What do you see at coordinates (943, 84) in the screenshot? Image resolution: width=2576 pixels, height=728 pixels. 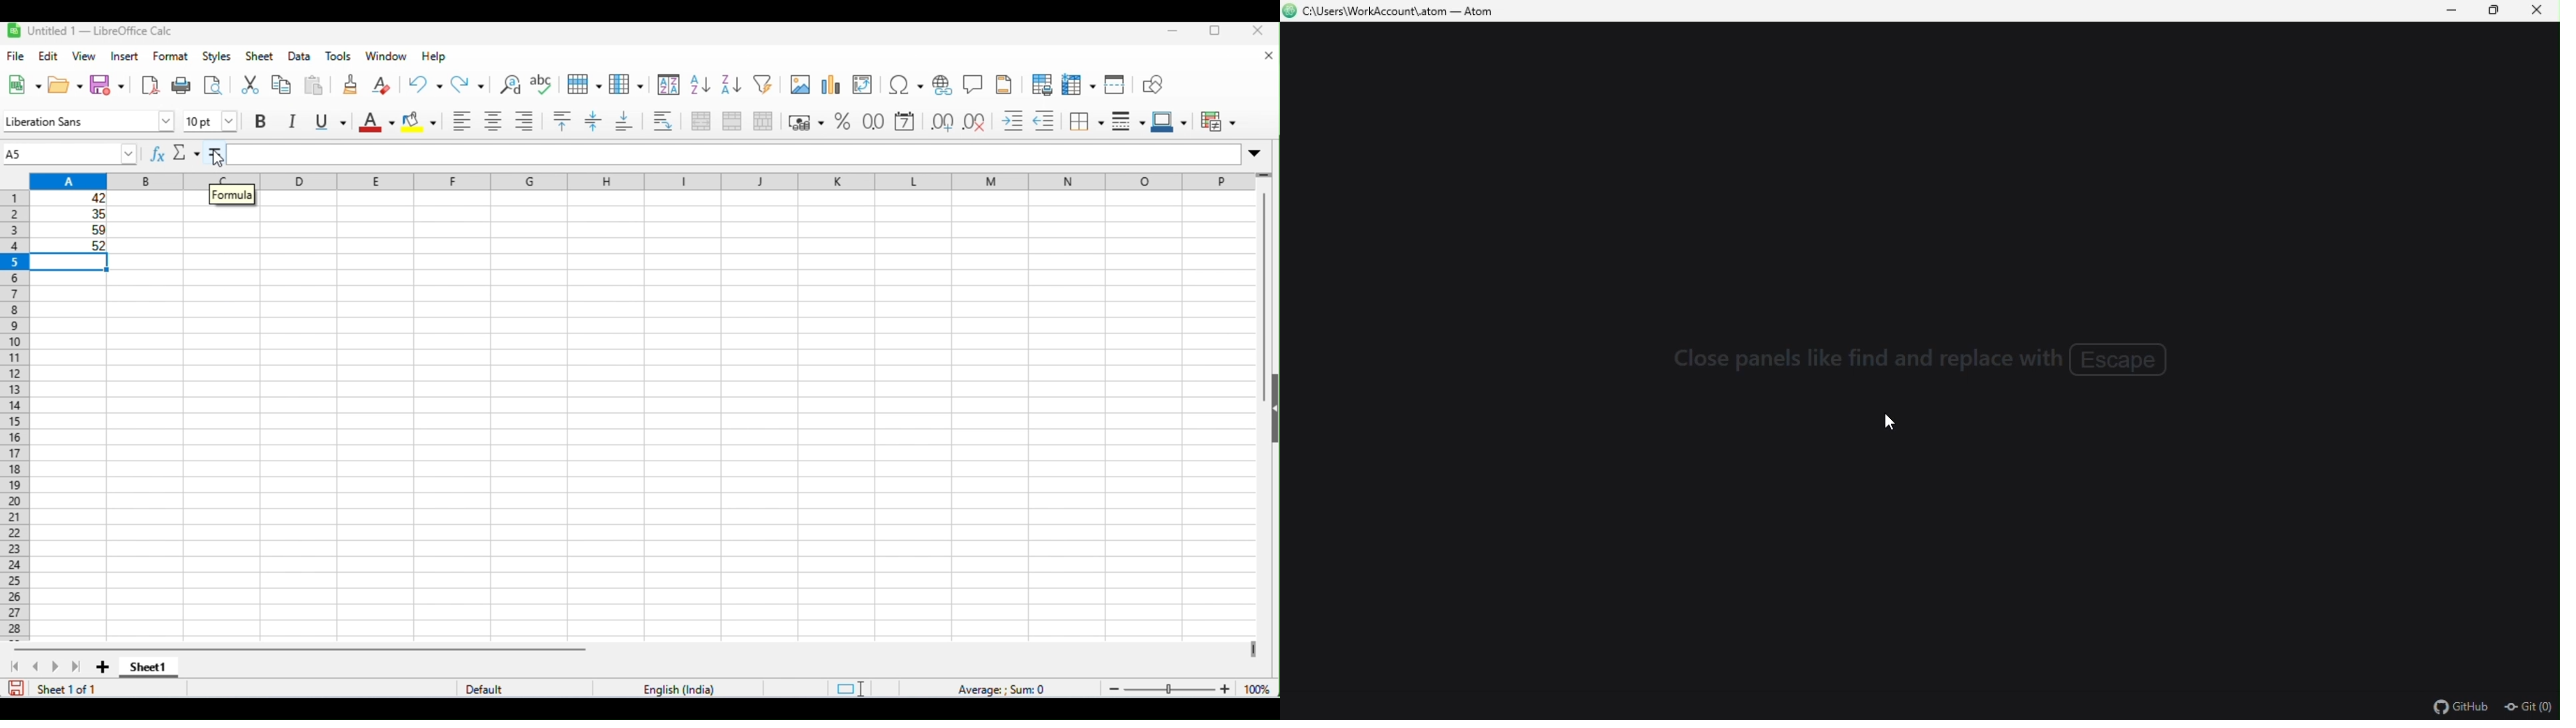 I see `insert hyperlink` at bounding box center [943, 84].